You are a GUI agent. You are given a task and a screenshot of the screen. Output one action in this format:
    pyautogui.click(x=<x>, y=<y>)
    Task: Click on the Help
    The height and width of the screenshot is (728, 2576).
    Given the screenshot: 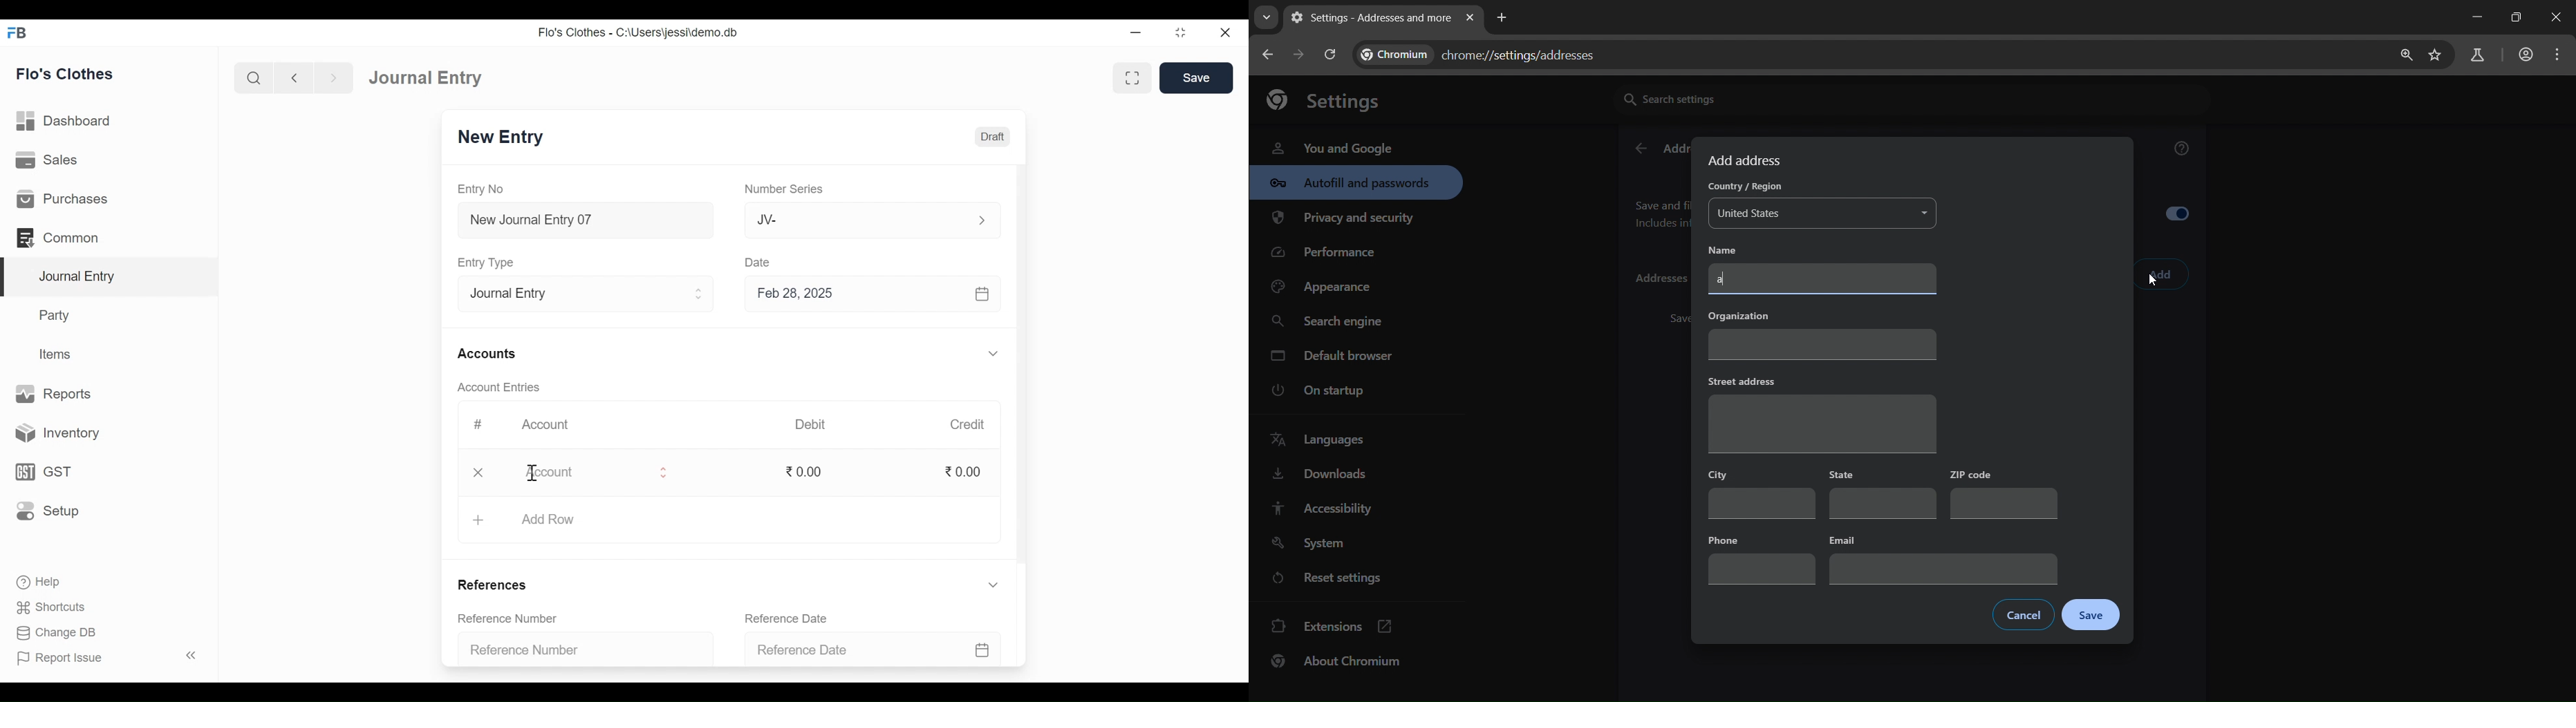 What is the action you would take?
    pyautogui.click(x=37, y=580)
    